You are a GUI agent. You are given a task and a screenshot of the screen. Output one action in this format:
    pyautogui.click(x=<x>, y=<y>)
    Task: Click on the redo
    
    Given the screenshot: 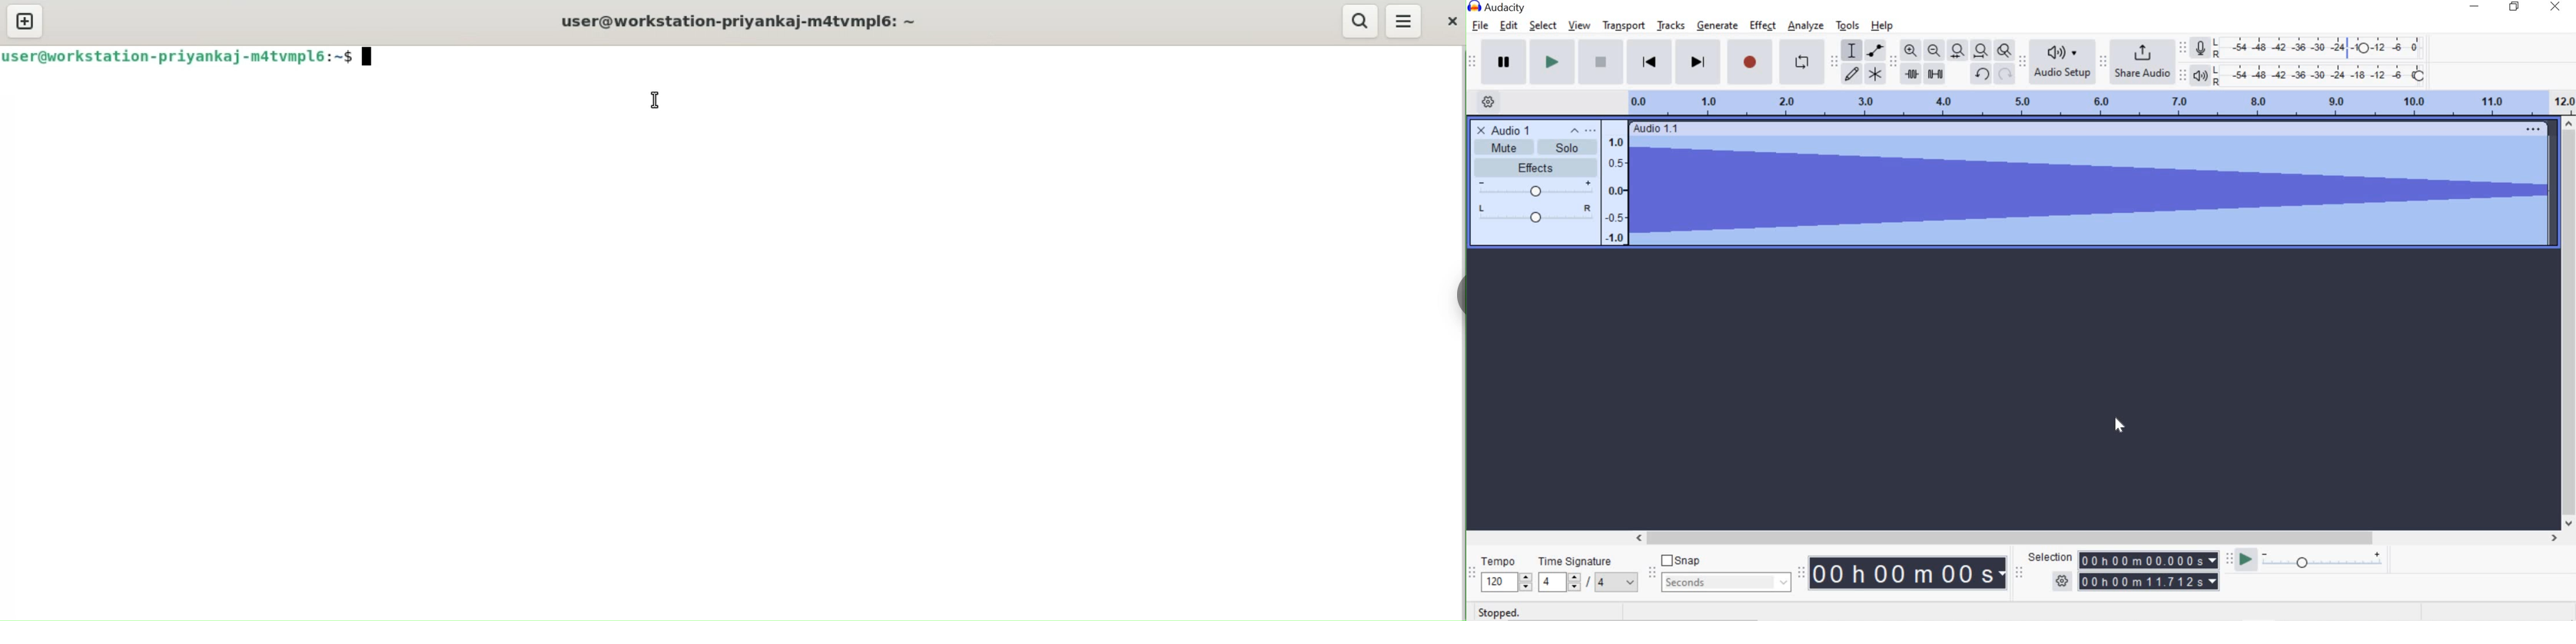 What is the action you would take?
    pyautogui.click(x=2005, y=73)
    